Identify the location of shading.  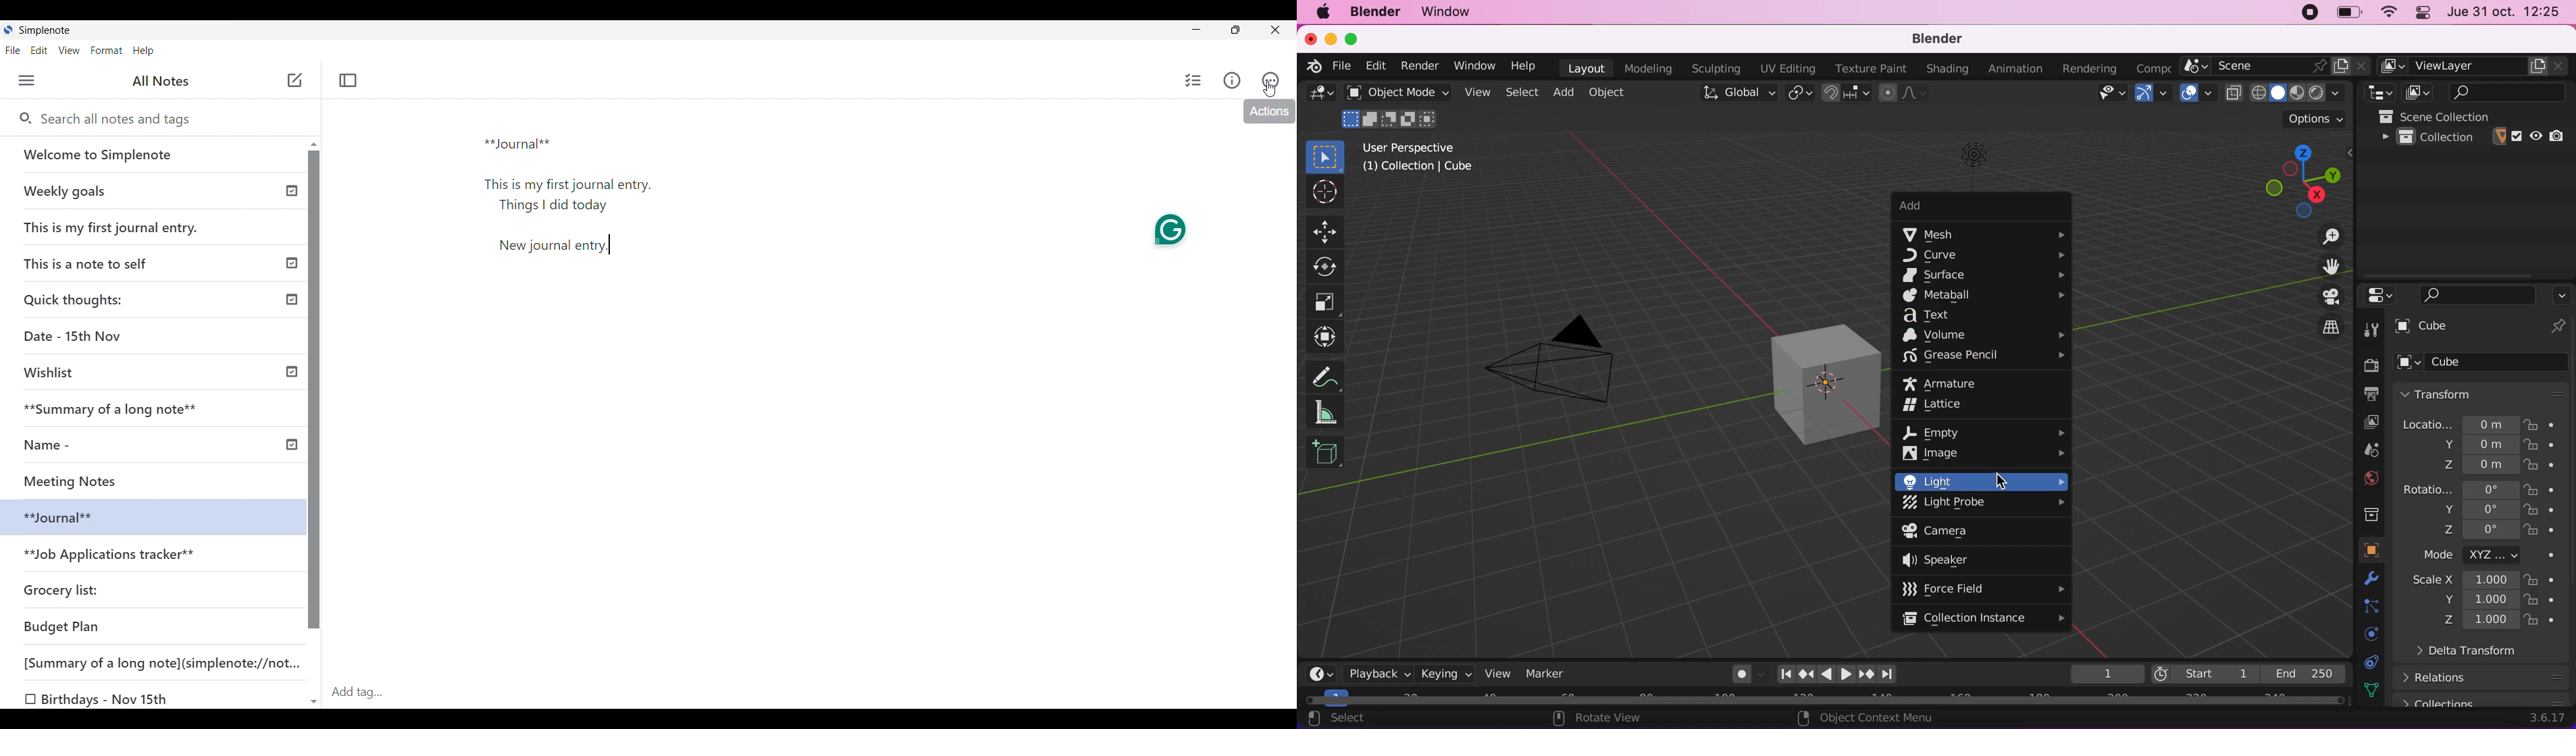
(1945, 70).